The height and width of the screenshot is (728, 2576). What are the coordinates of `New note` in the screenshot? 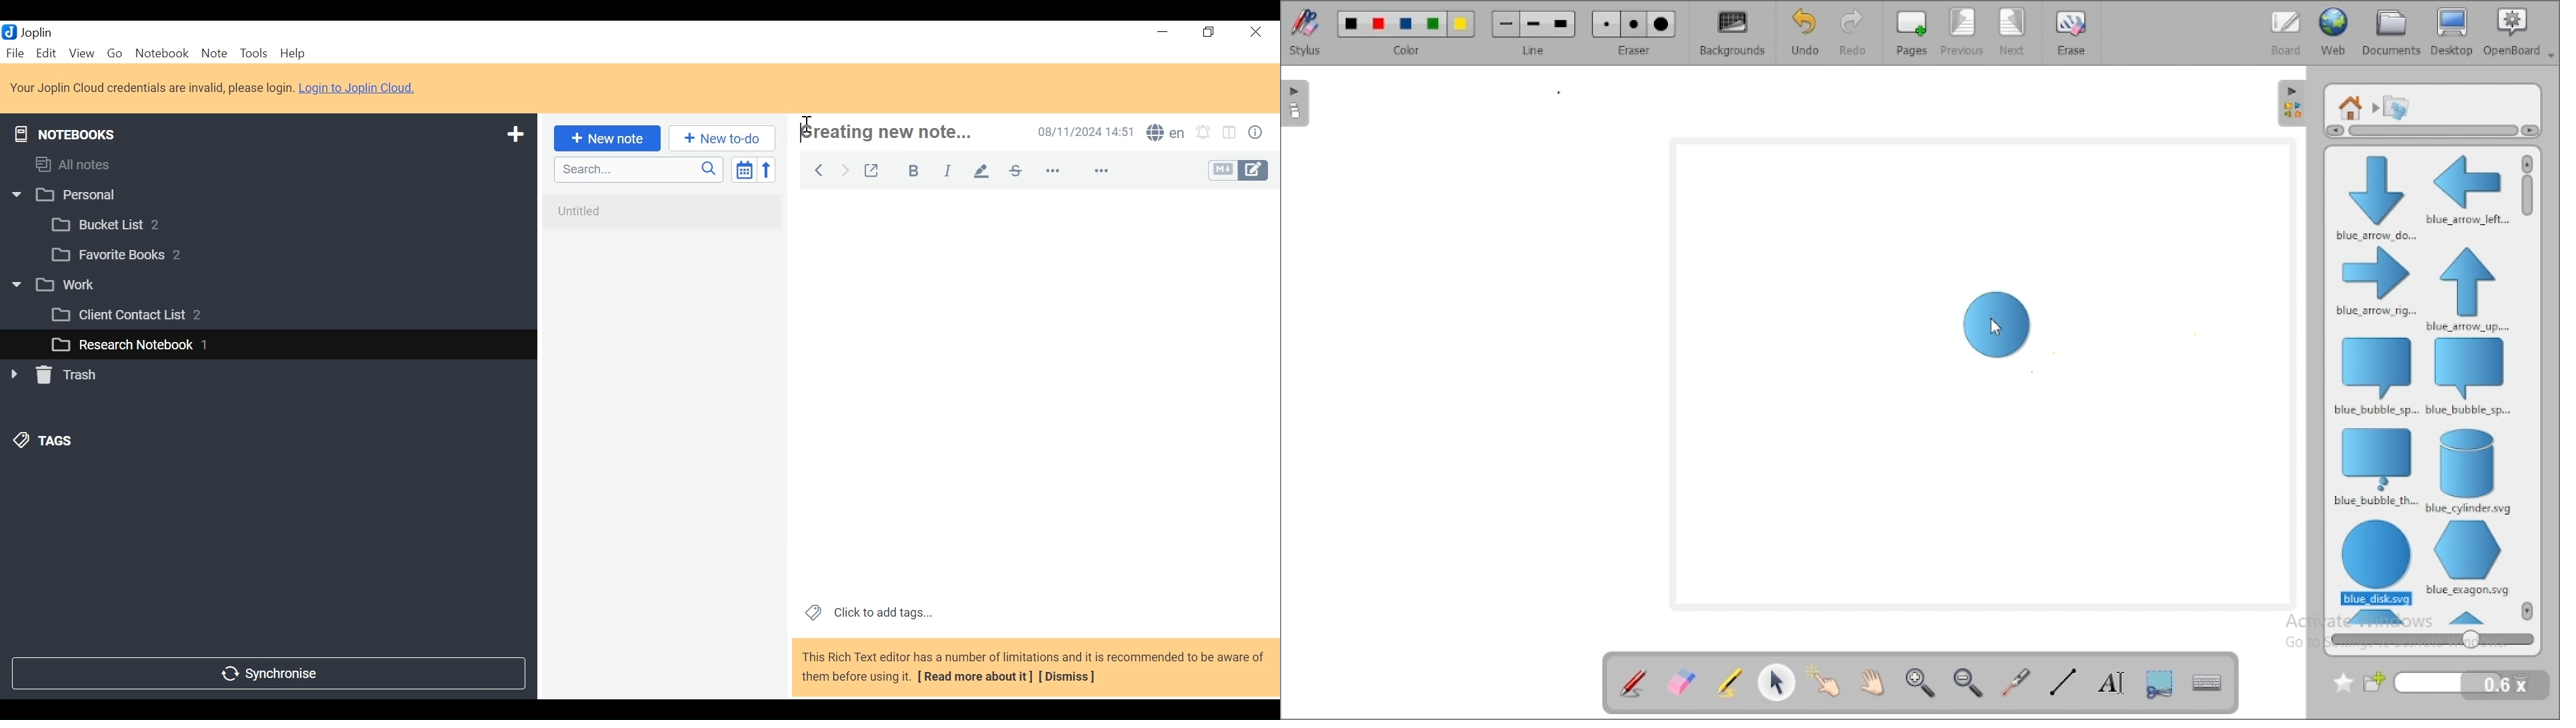 It's located at (605, 137).